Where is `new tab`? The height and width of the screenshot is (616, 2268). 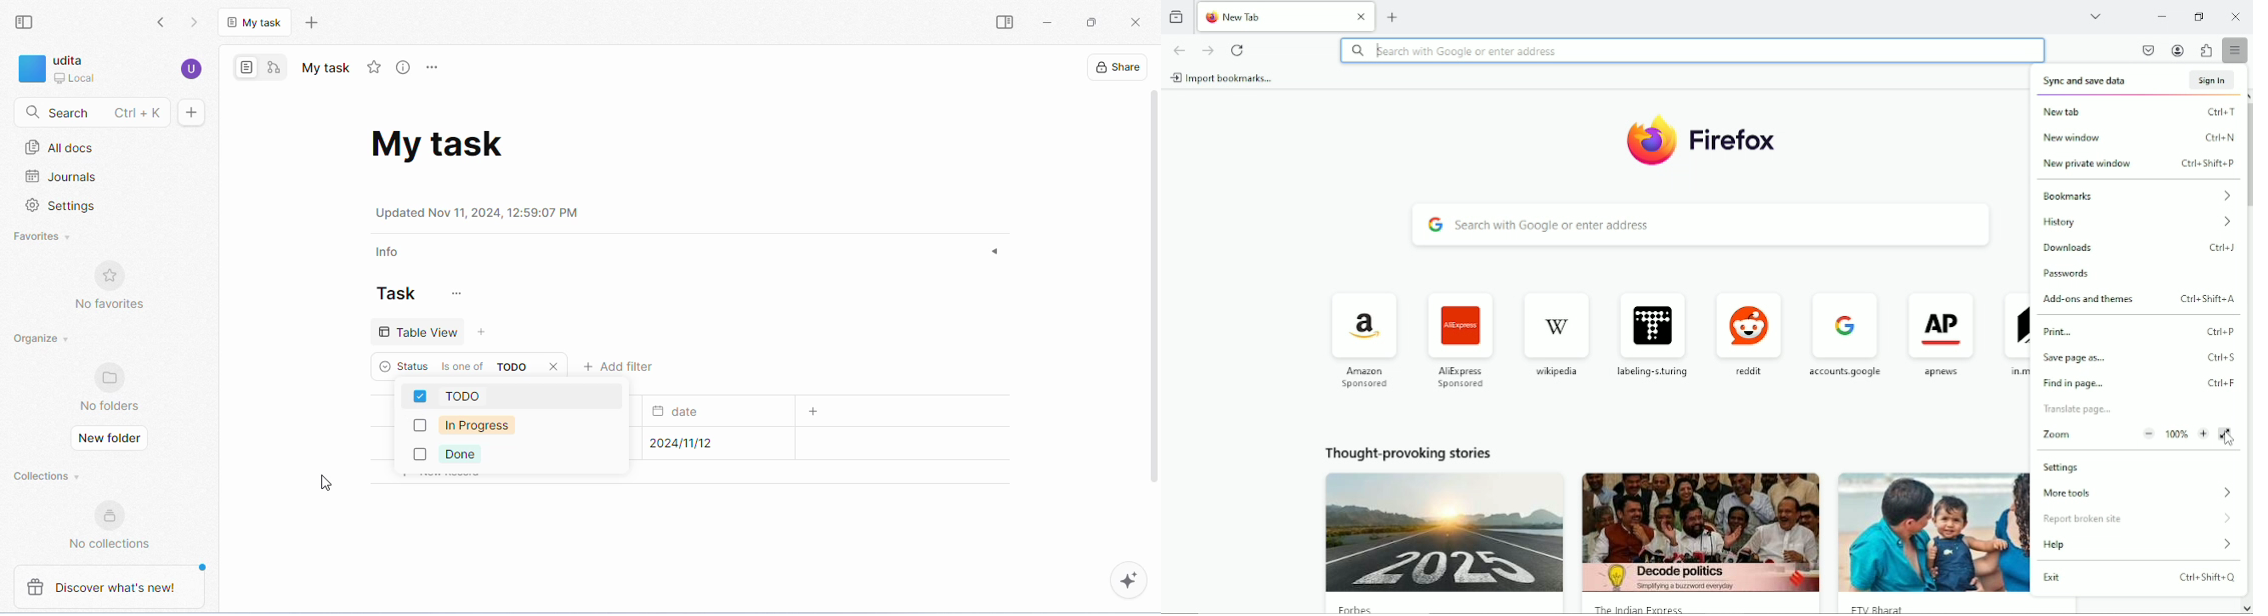
new tab is located at coordinates (311, 22).